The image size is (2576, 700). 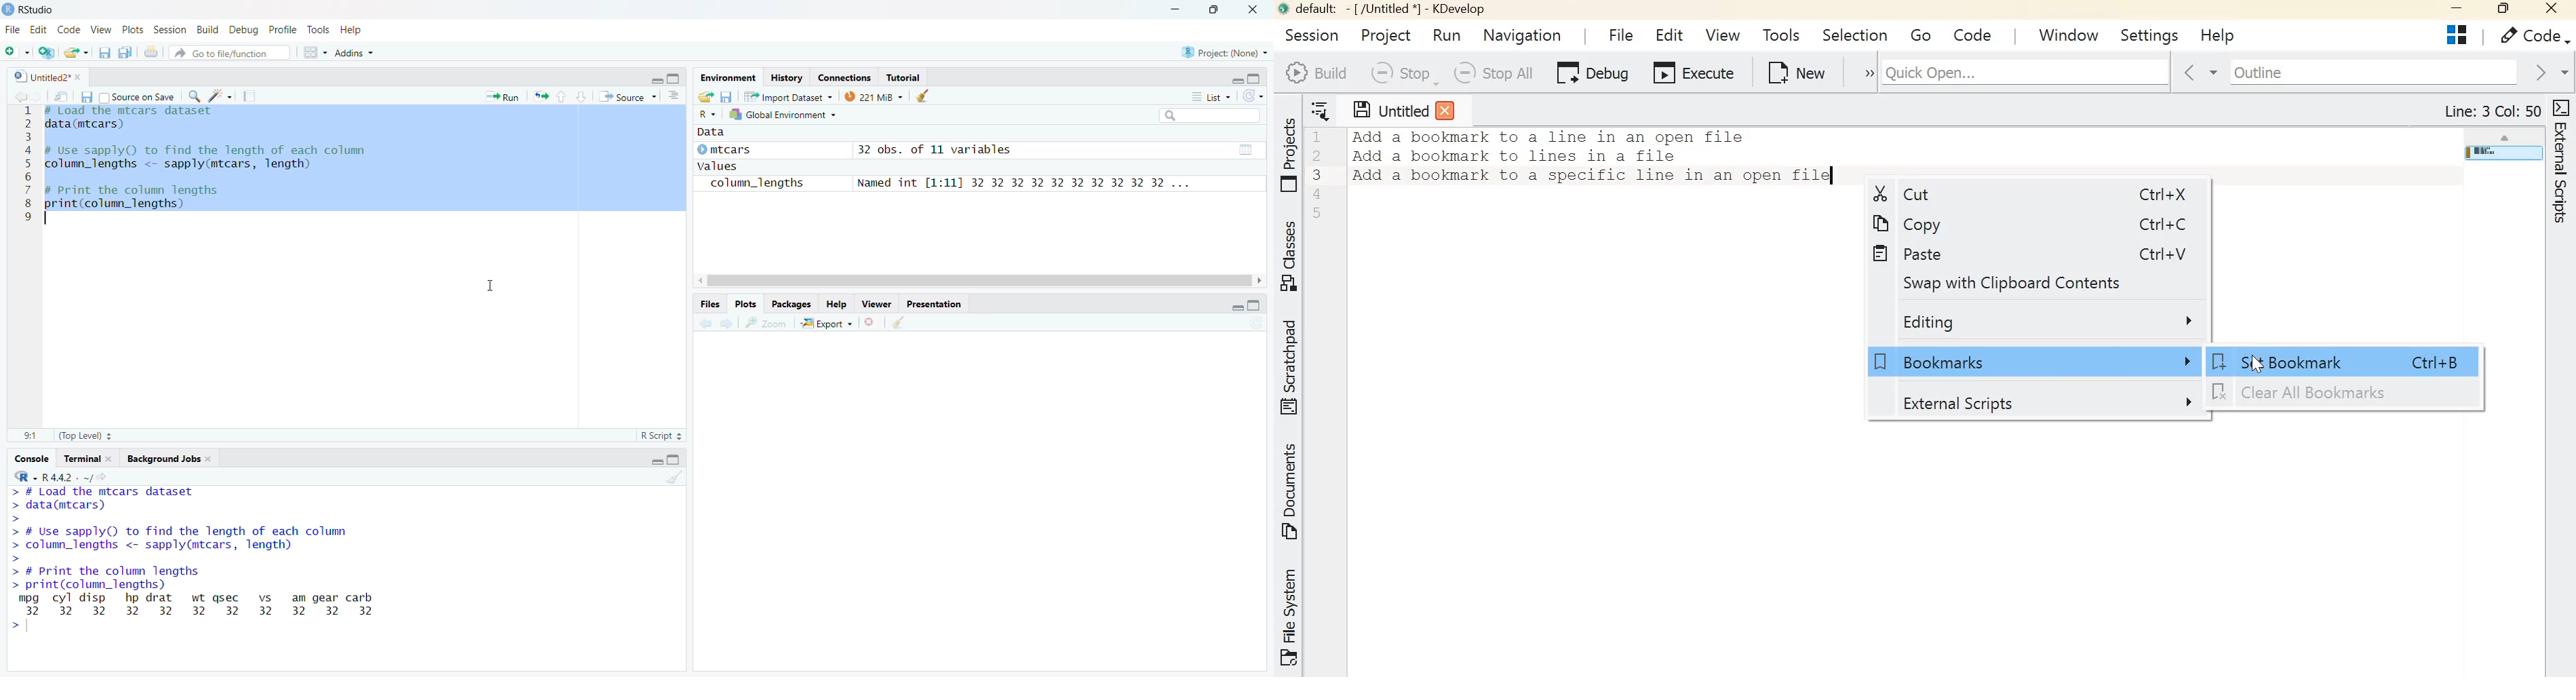 What do you see at coordinates (88, 459) in the screenshot?
I see `Terminal` at bounding box center [88, 459].